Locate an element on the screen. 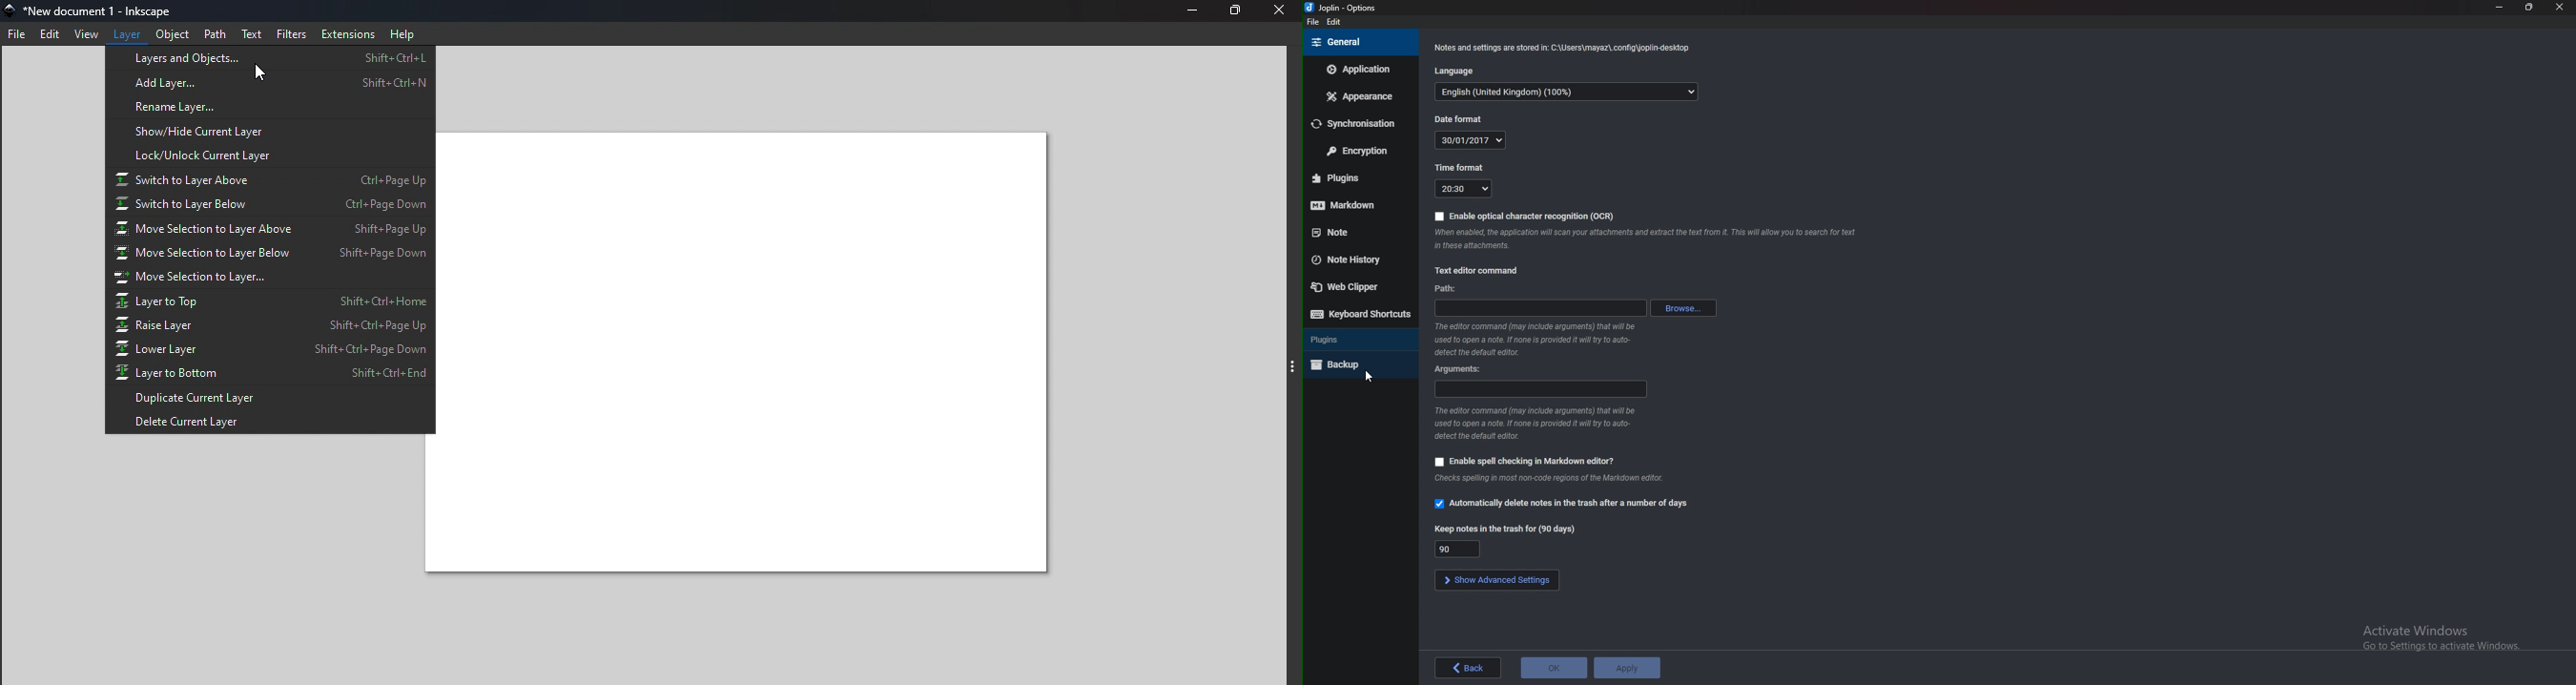  Language is located at coordinates (1453, 71).